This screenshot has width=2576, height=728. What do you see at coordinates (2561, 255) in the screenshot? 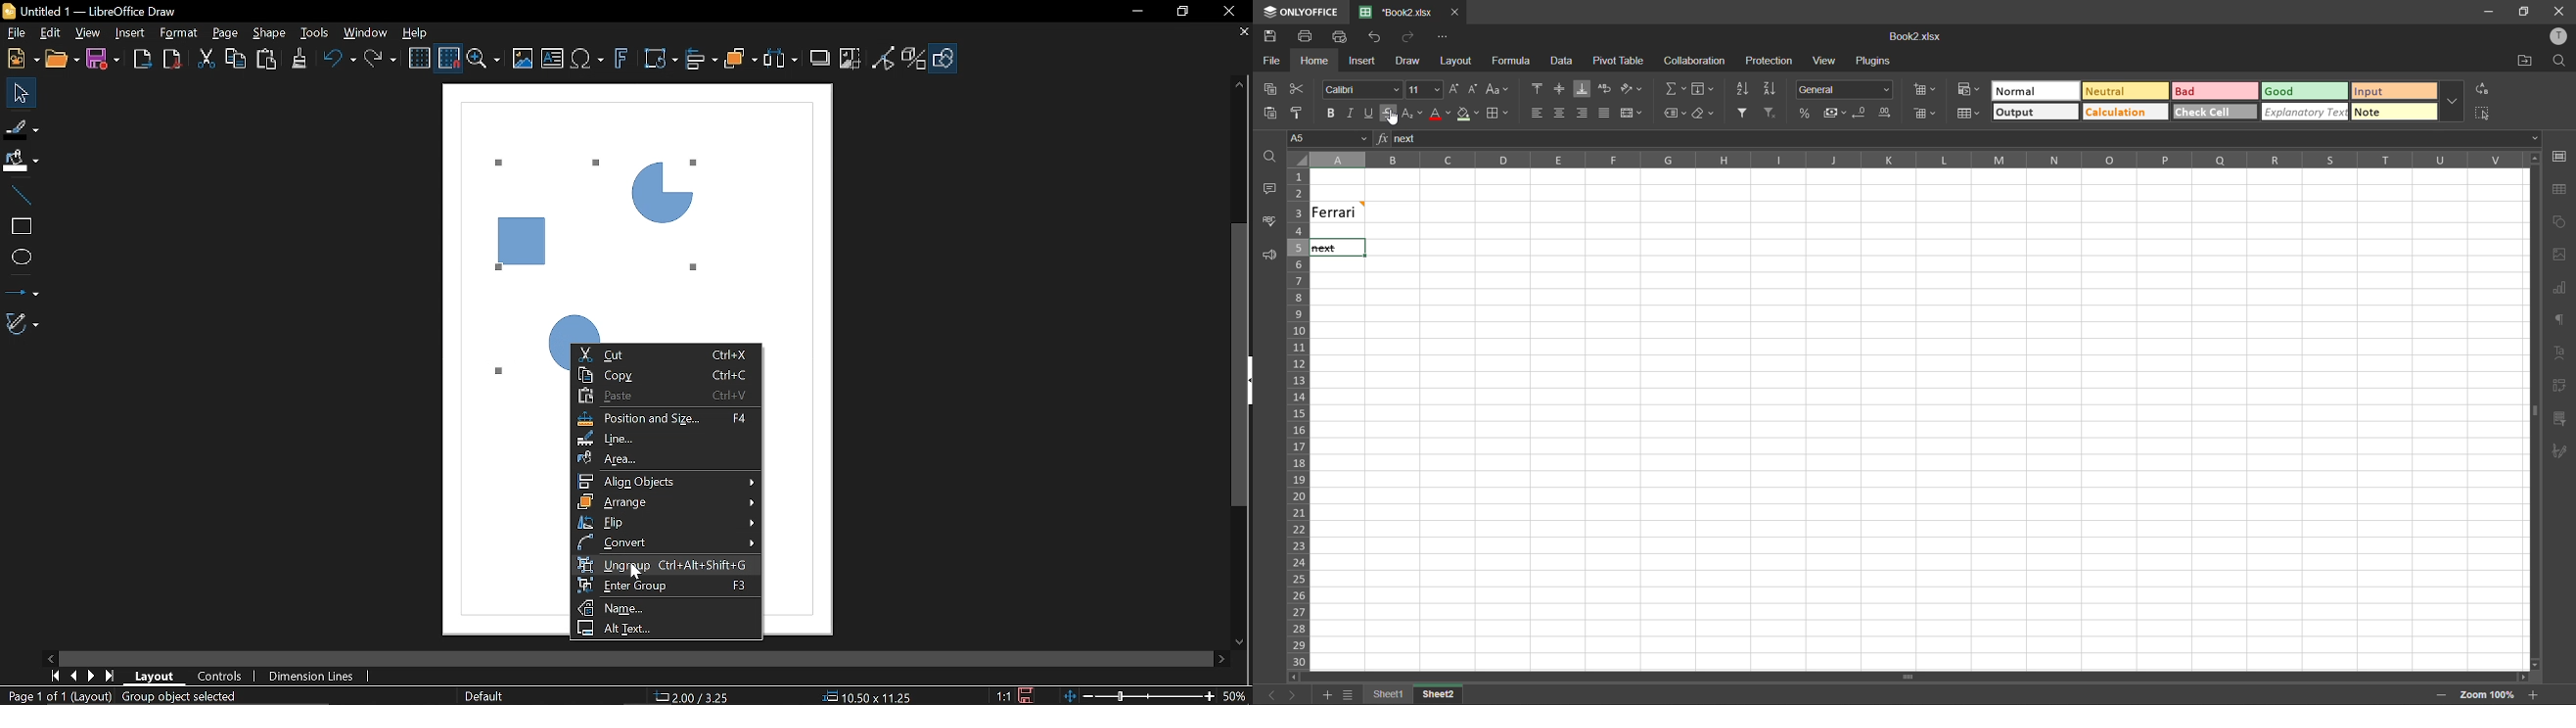
I see `images` at bounding box center [2561, 255].